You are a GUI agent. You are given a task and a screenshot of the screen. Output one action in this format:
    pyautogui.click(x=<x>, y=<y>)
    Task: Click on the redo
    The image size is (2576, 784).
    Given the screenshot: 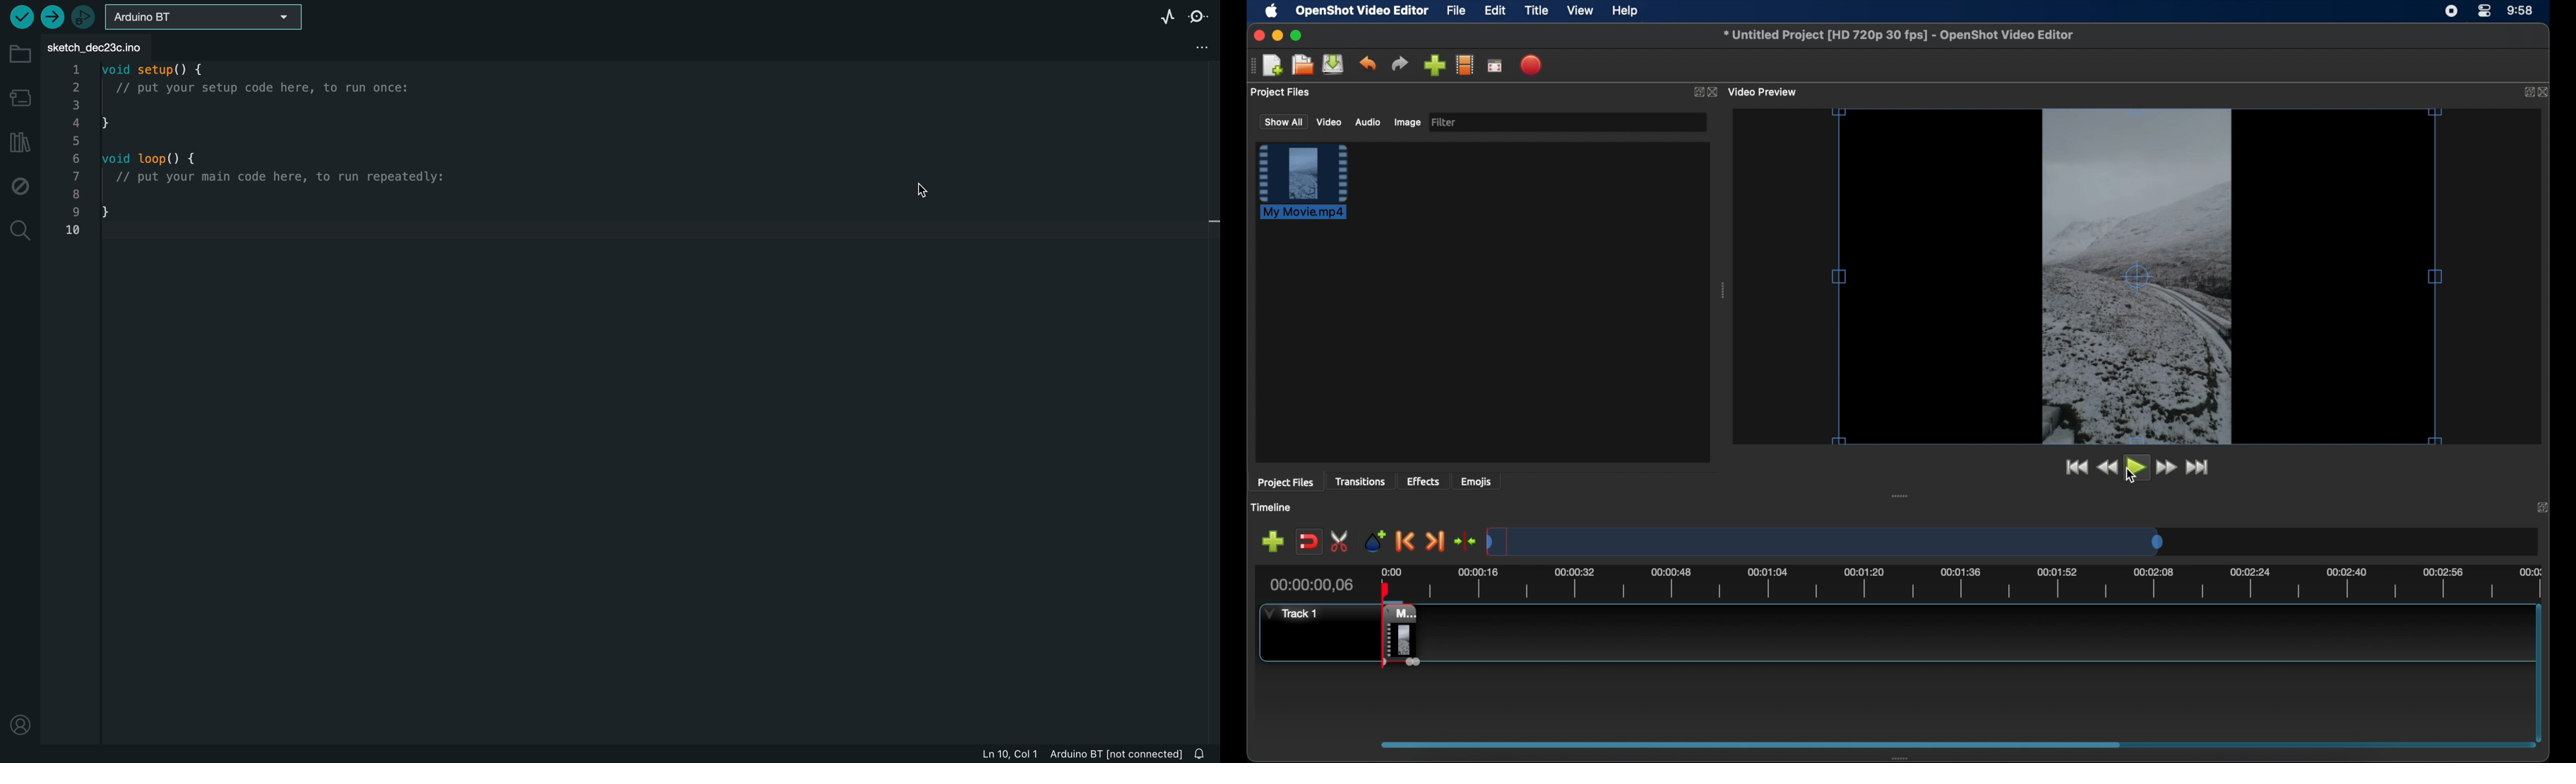 What is the action you would take?
    pyautogui.click(x=1400, y=64)
    